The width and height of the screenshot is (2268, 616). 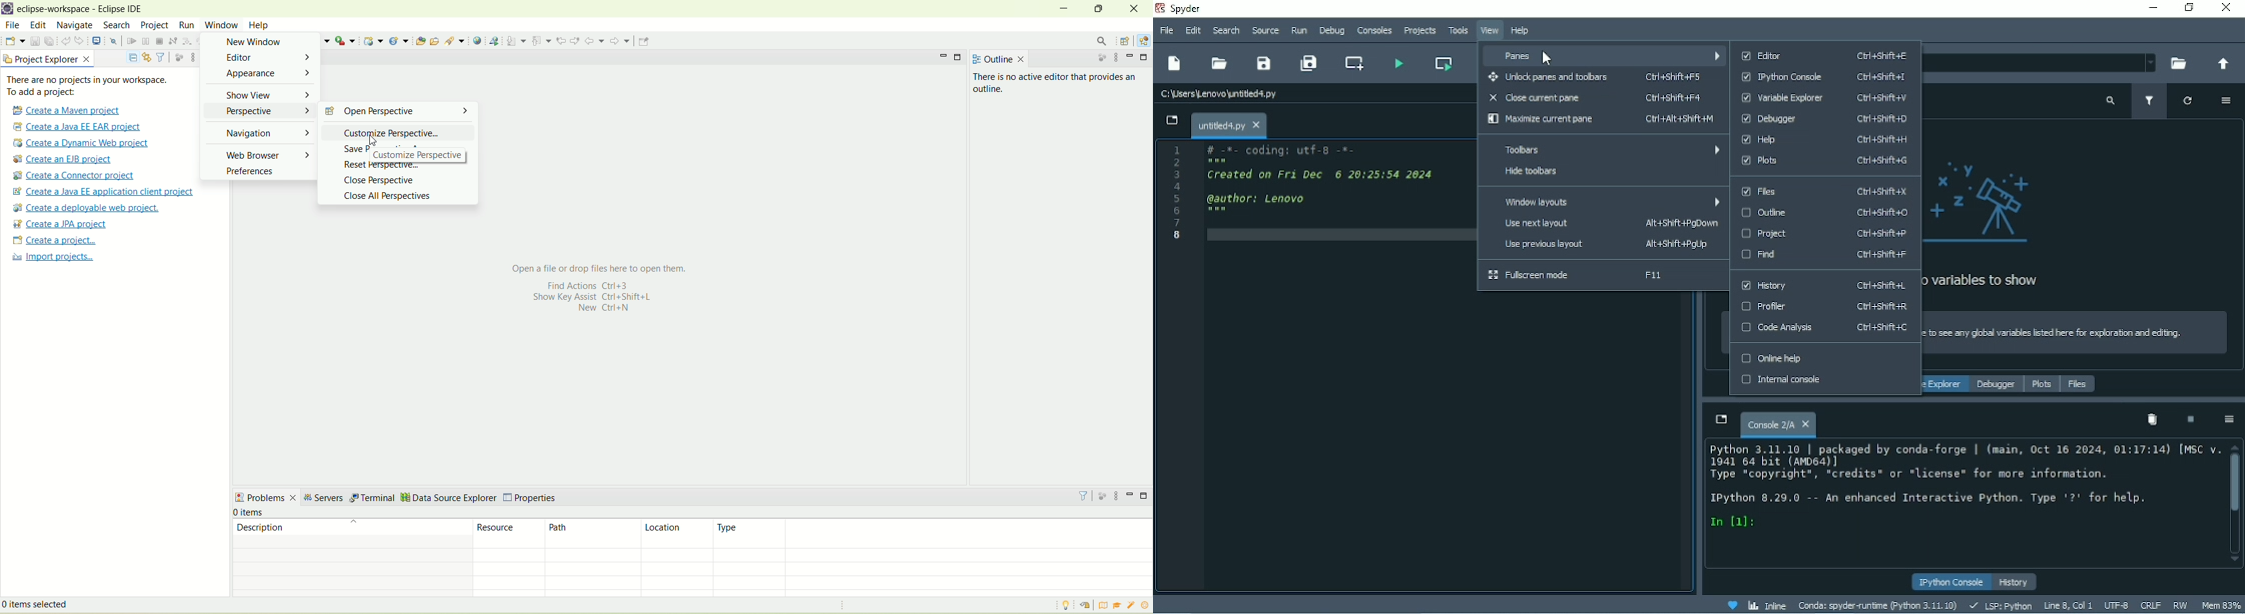 What do you see at coordinates (188, 43) in the screenshot?
I see `step into` at bounding box center [188, 43].